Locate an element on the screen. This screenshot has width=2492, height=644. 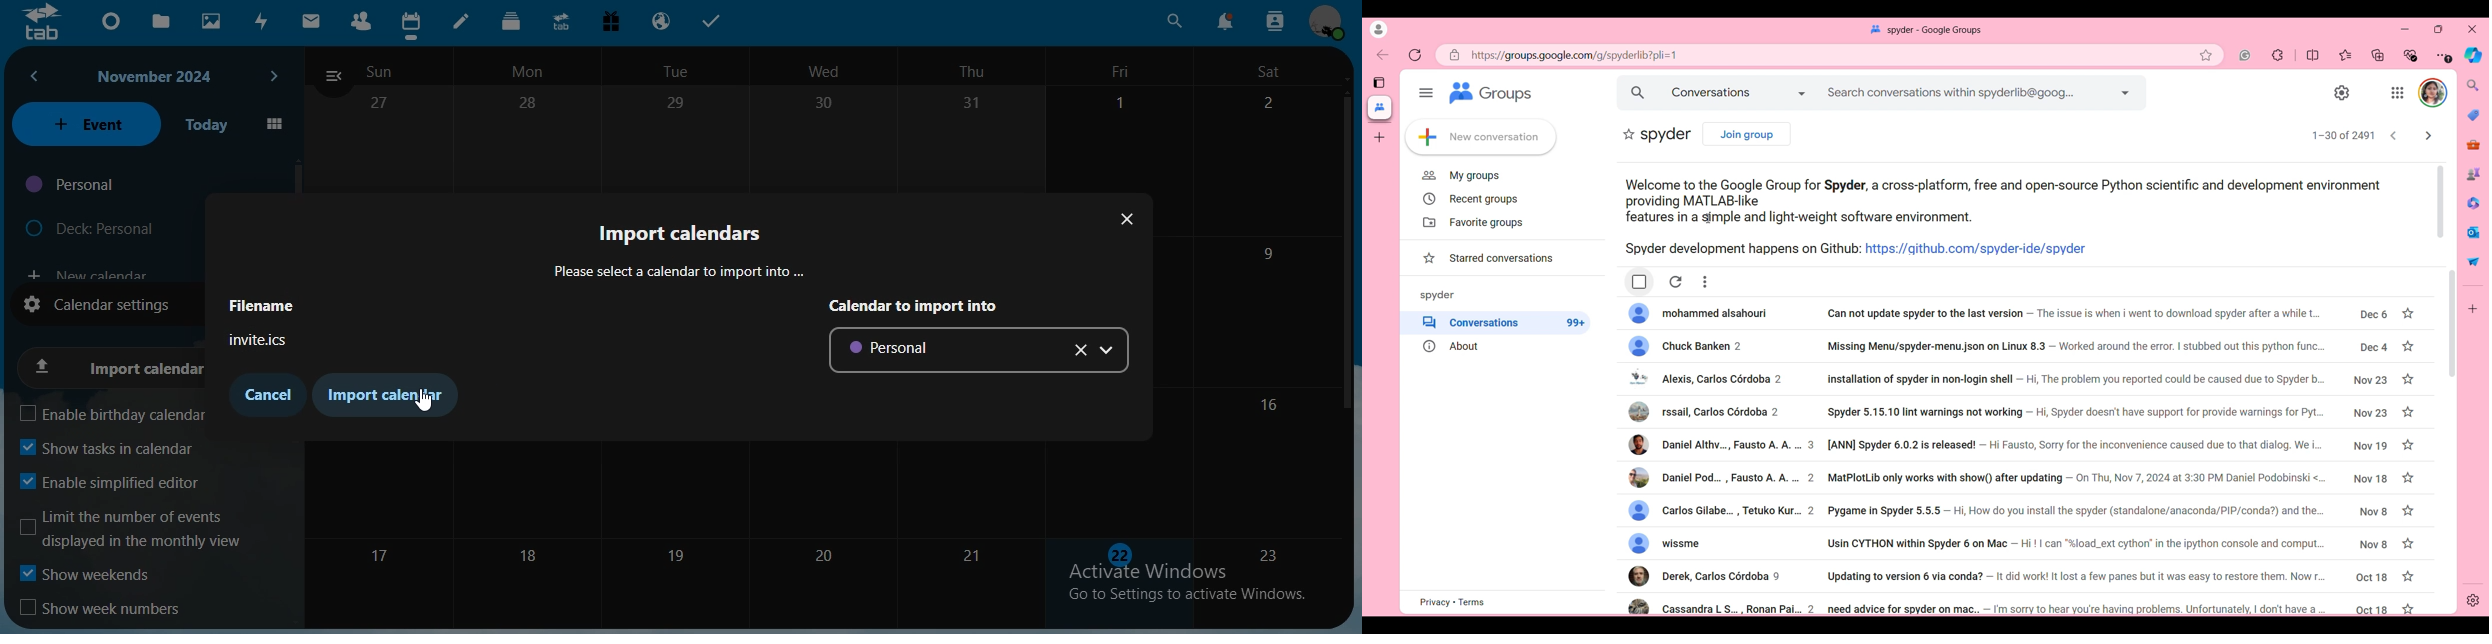
Browser shopping is located at coordinates (2473, 115).